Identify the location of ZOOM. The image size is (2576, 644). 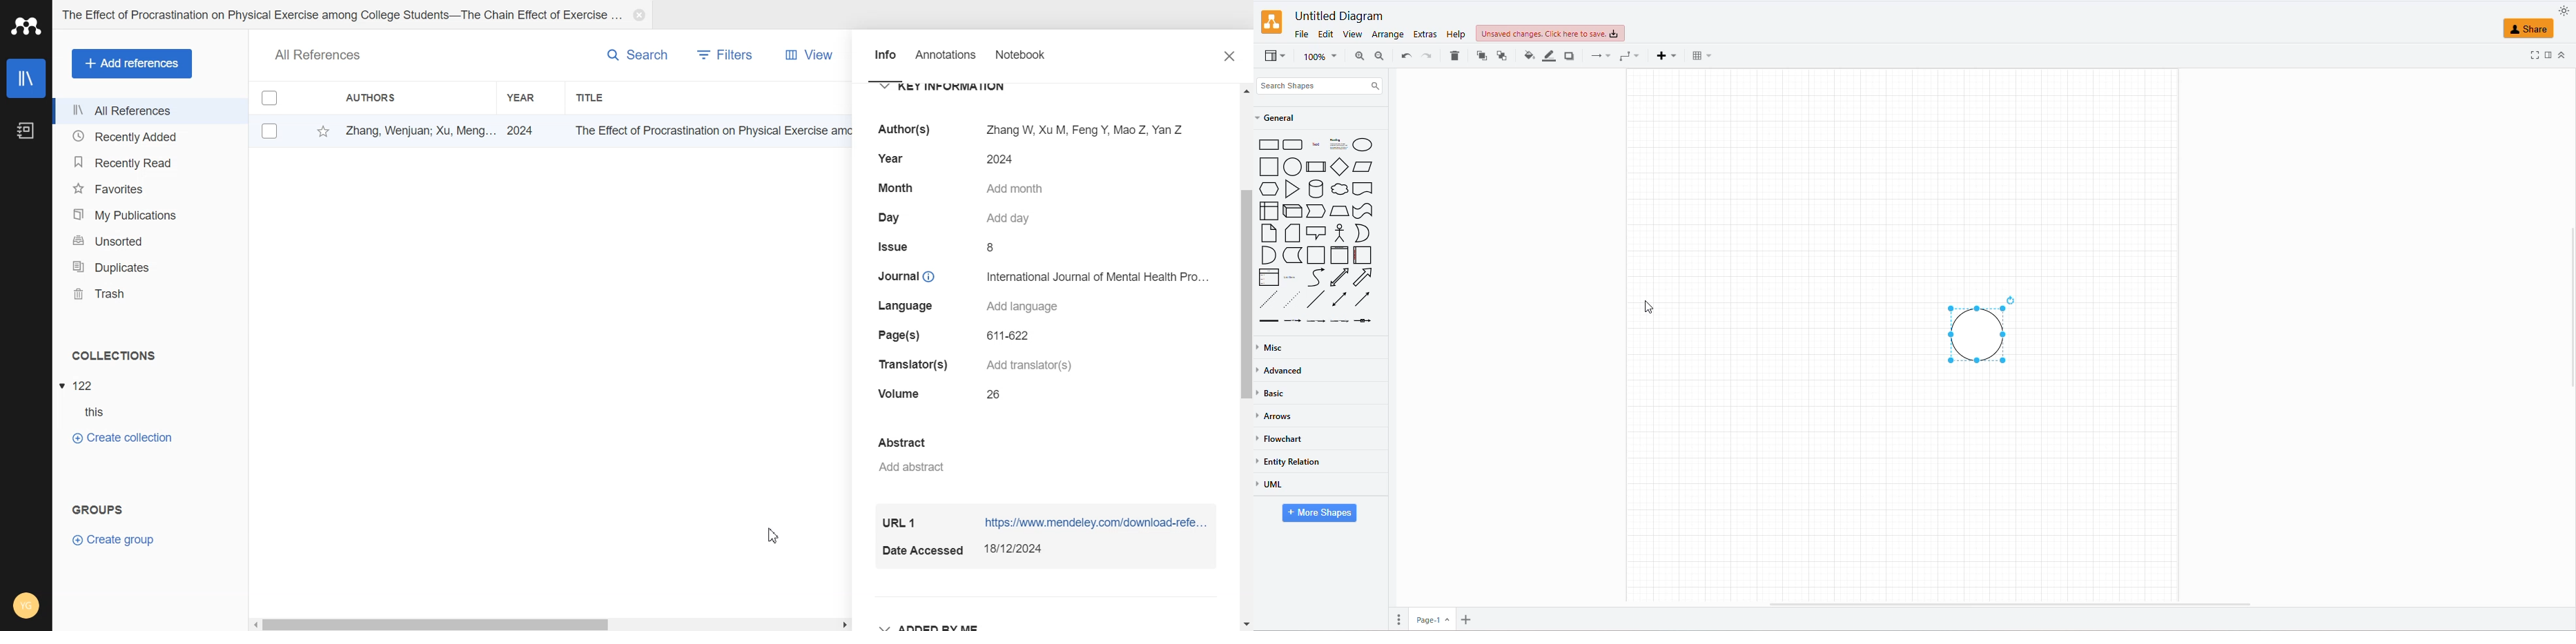
(1320, 57).